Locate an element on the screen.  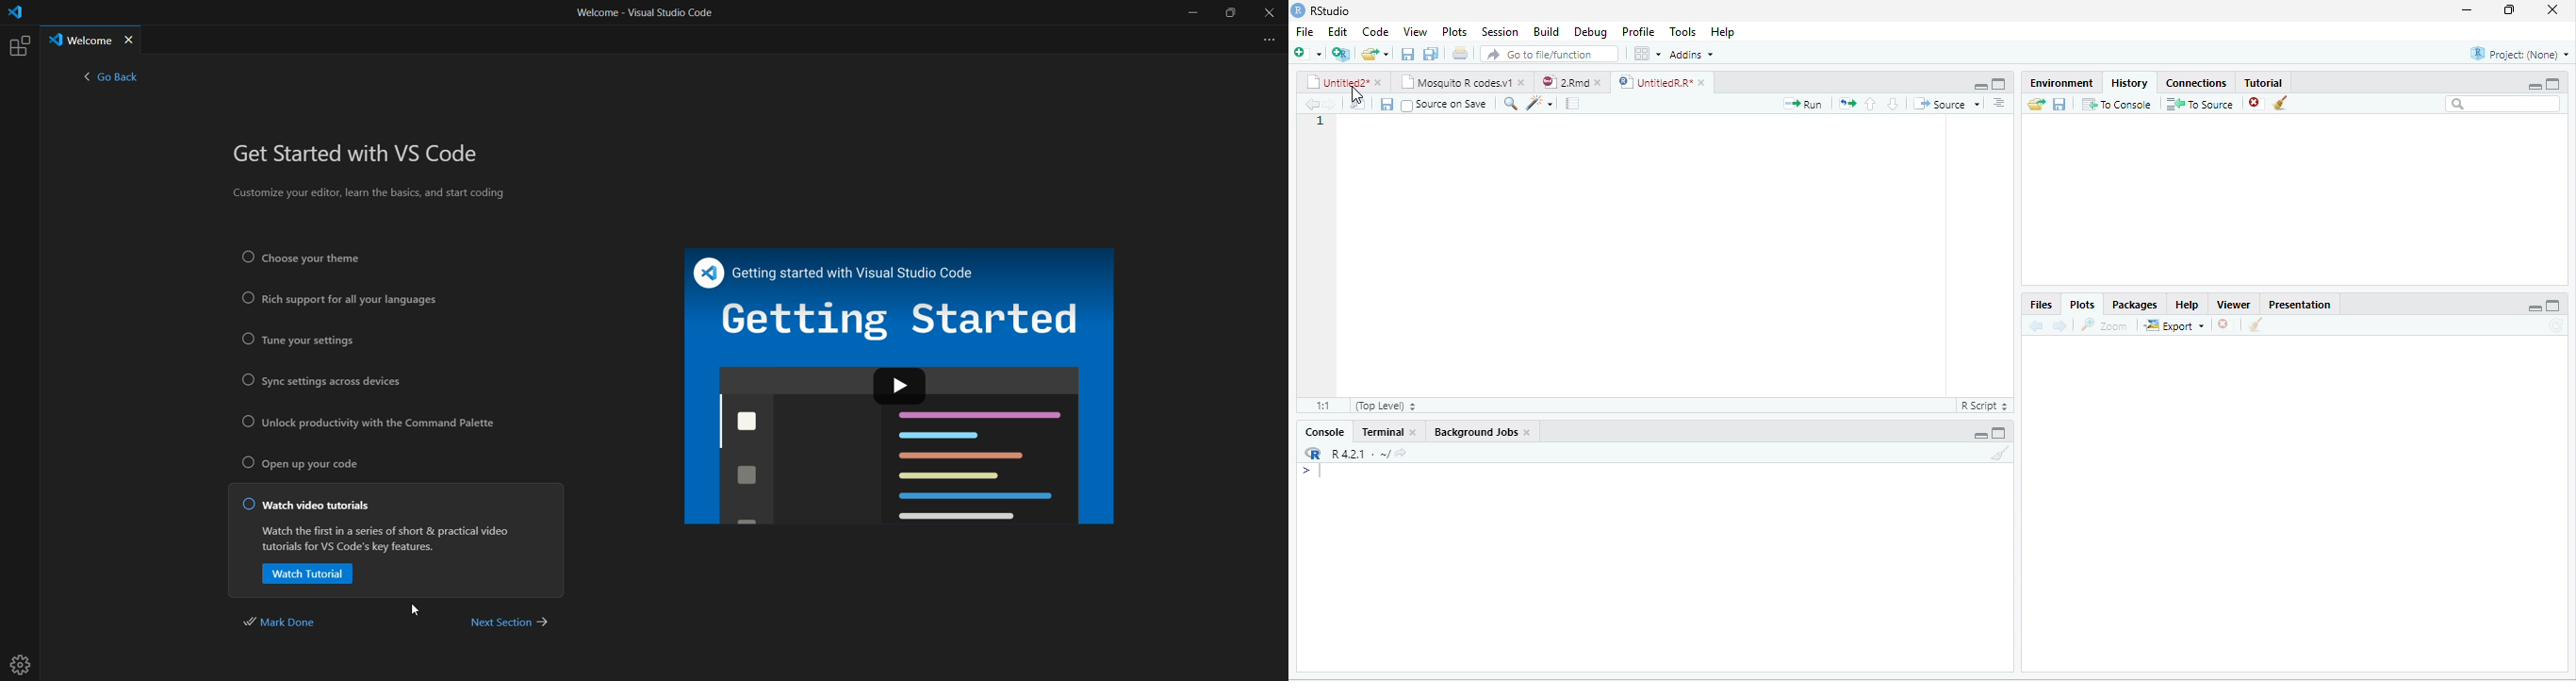
code is located at coordinates (1375, 32).